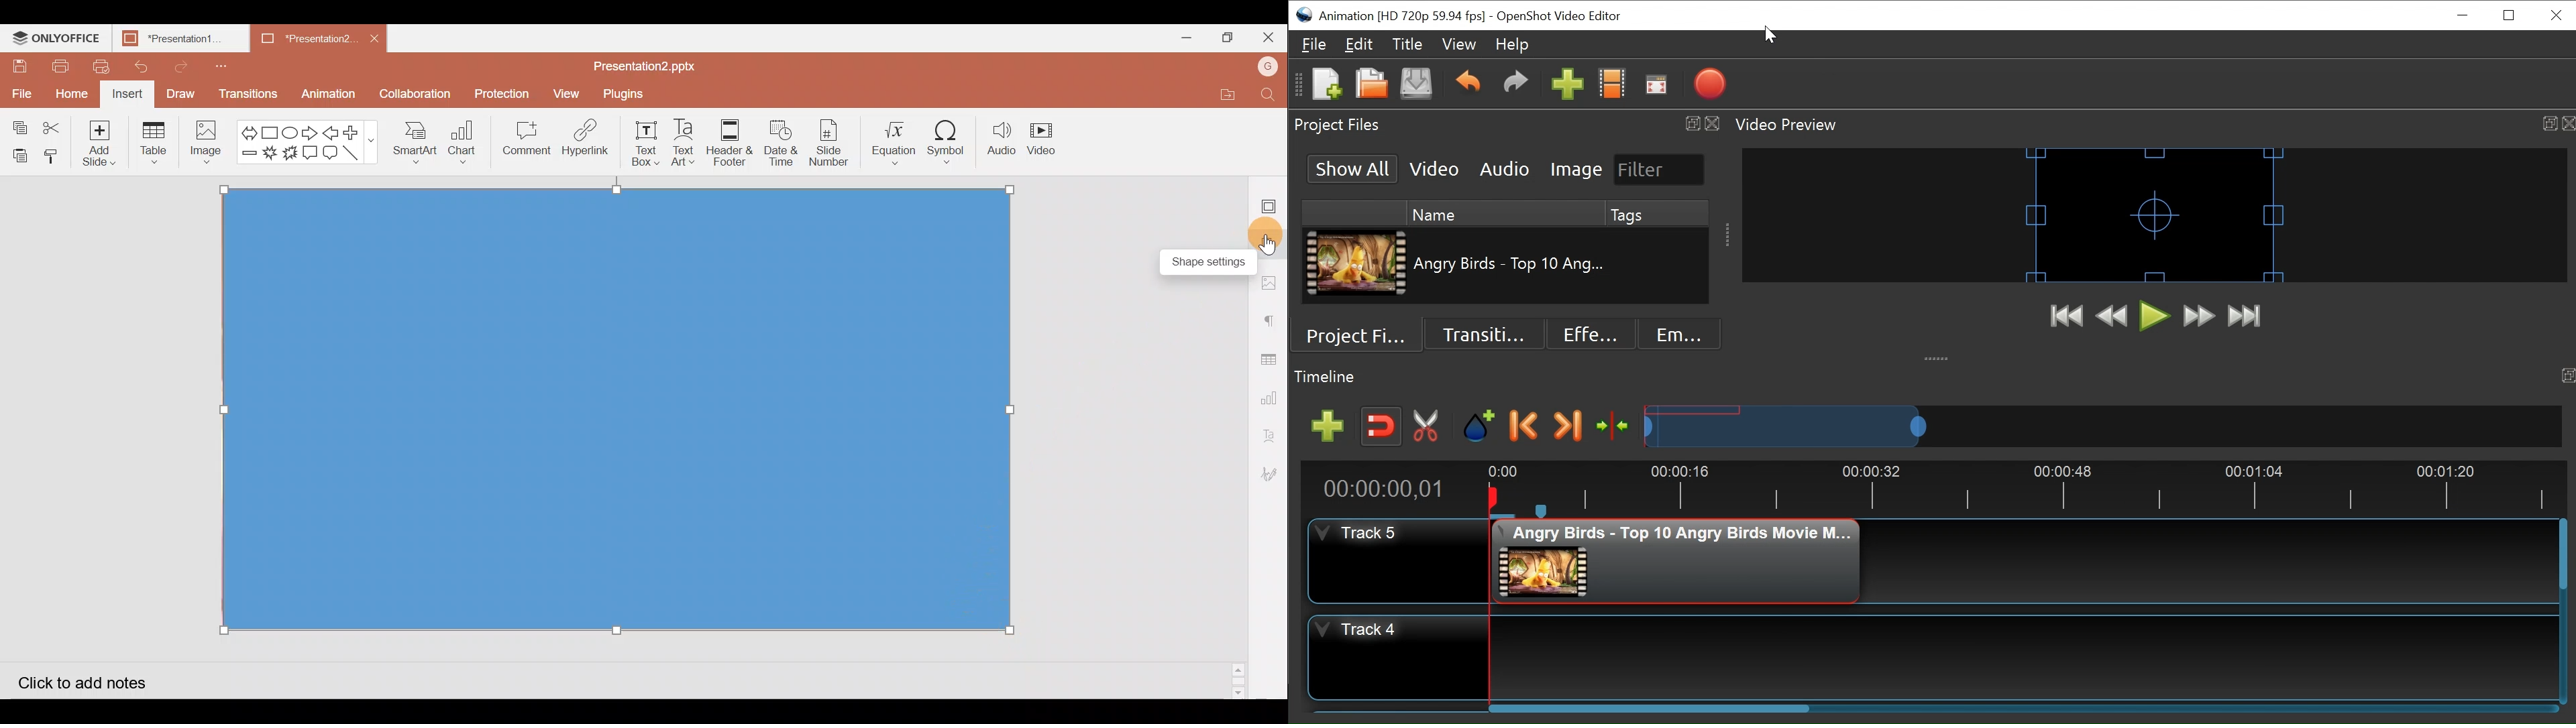 This screenshot has height=728, width=2576. I want to click on Ellipse, so click(291, 129).